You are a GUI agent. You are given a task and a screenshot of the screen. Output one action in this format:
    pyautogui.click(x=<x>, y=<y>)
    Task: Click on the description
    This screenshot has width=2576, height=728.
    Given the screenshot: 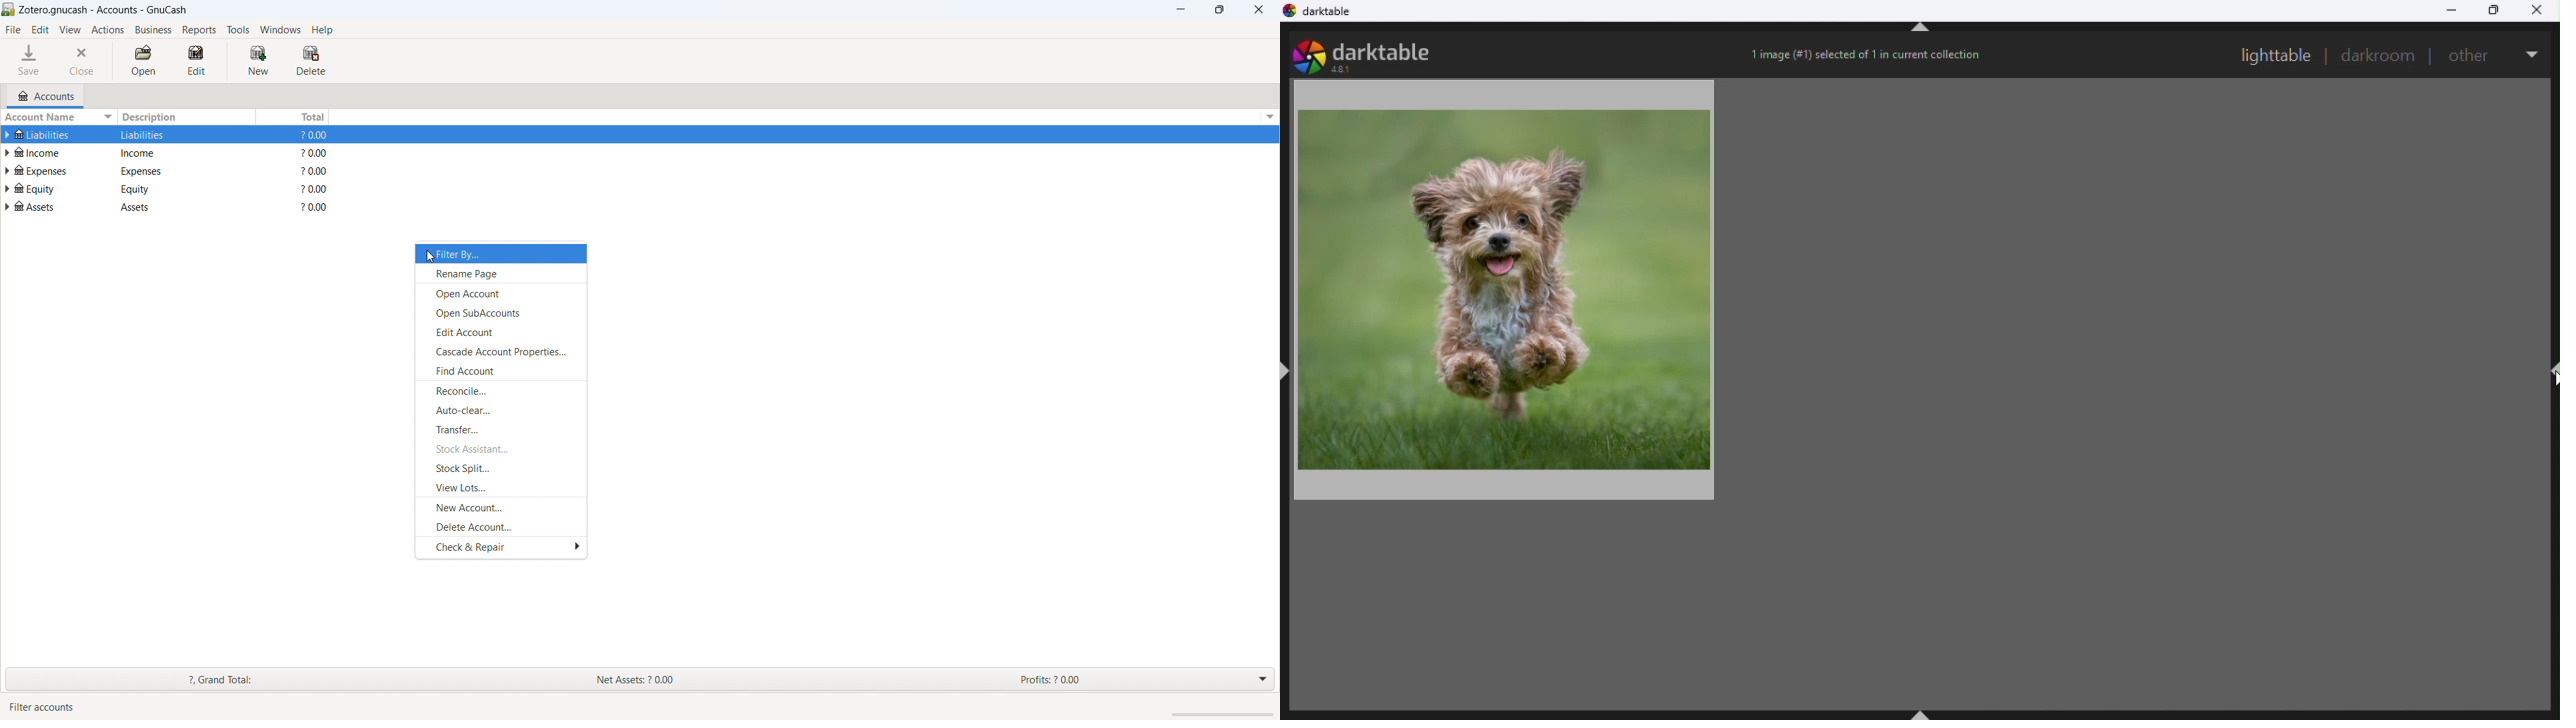 What is the action you would take?
    pyautogui.click(x=187, y=117)
    